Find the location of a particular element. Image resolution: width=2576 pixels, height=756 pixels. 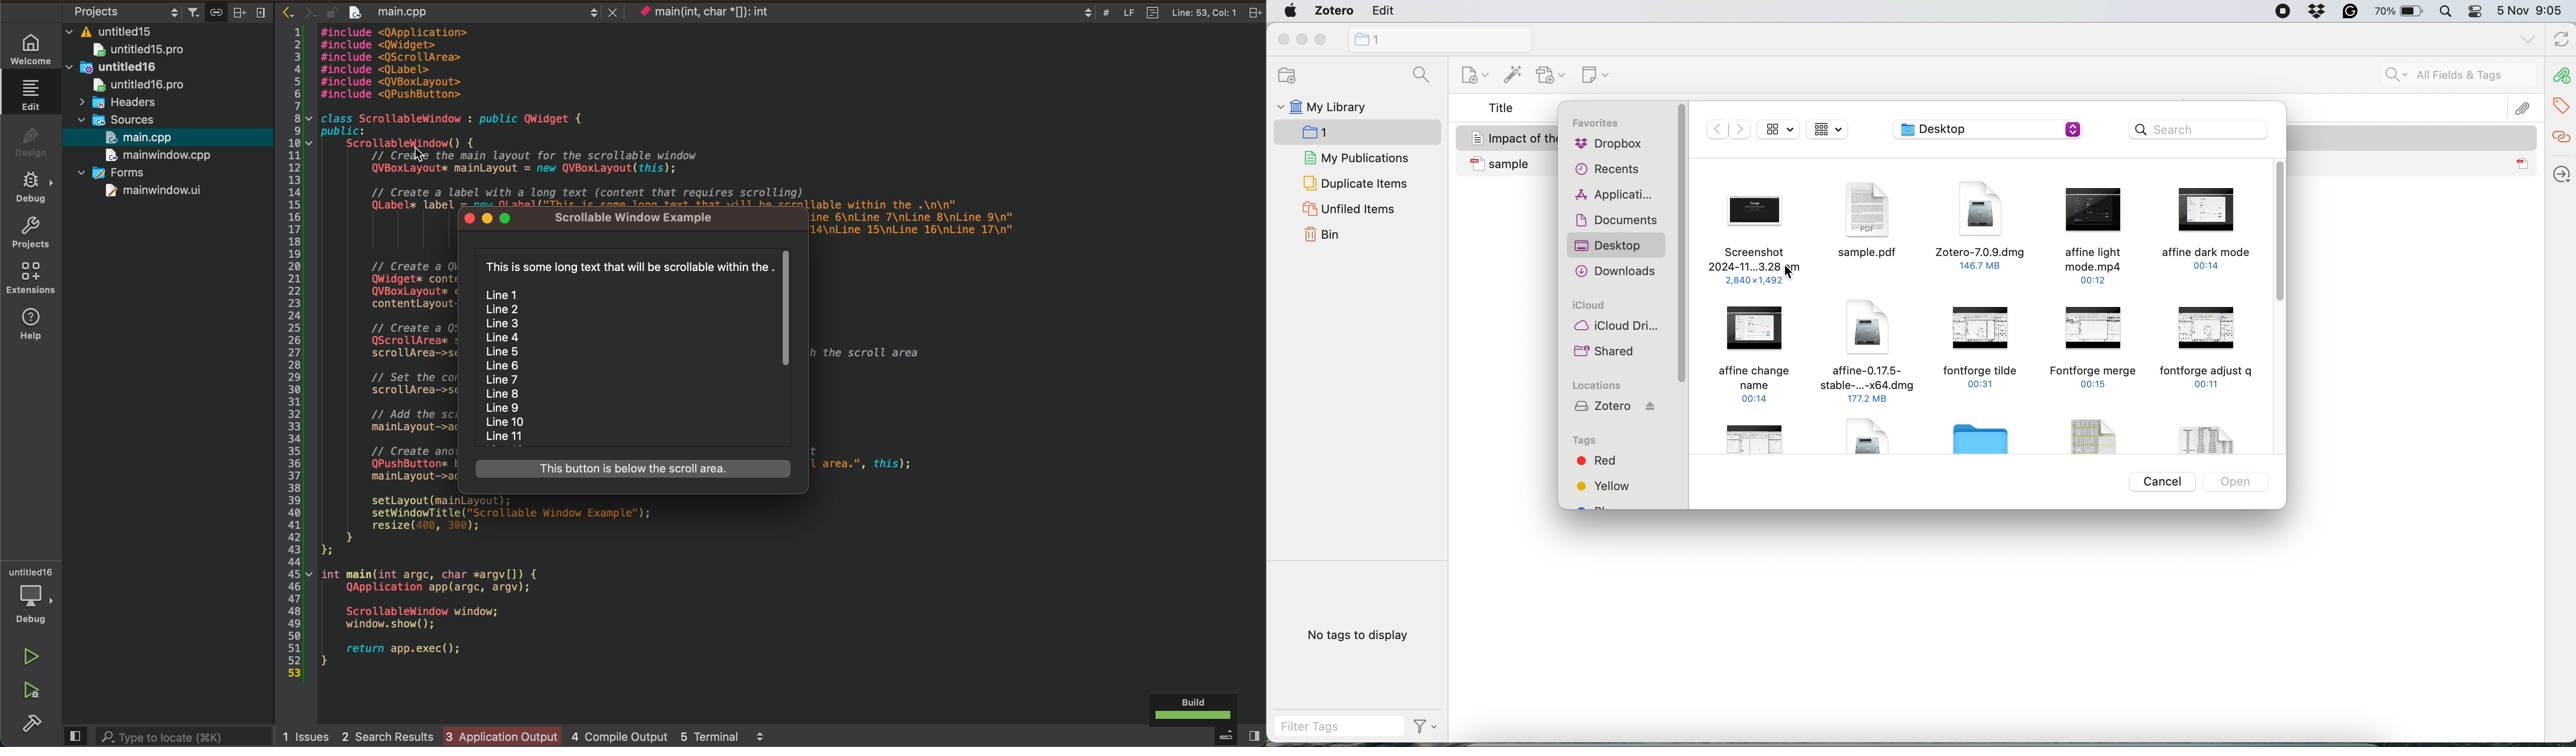

File is located at coordinates (2213, 434).